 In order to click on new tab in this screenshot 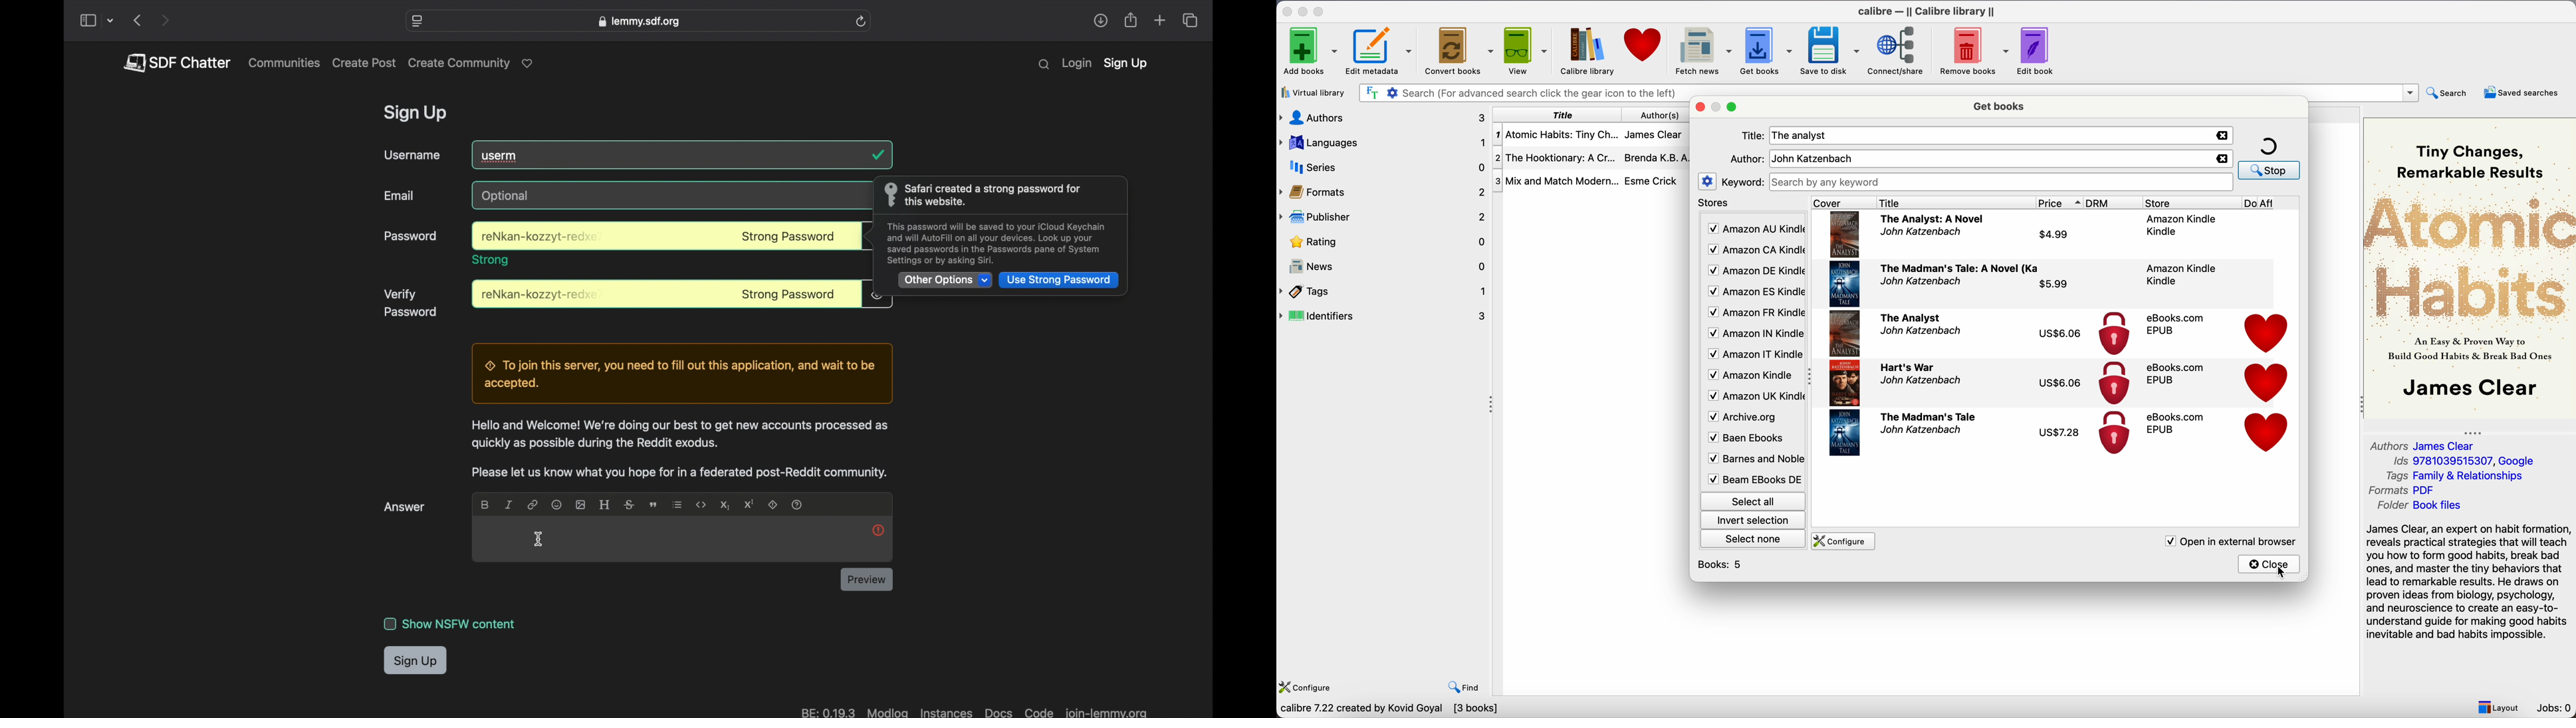, I will do `click(1161, 20)`.